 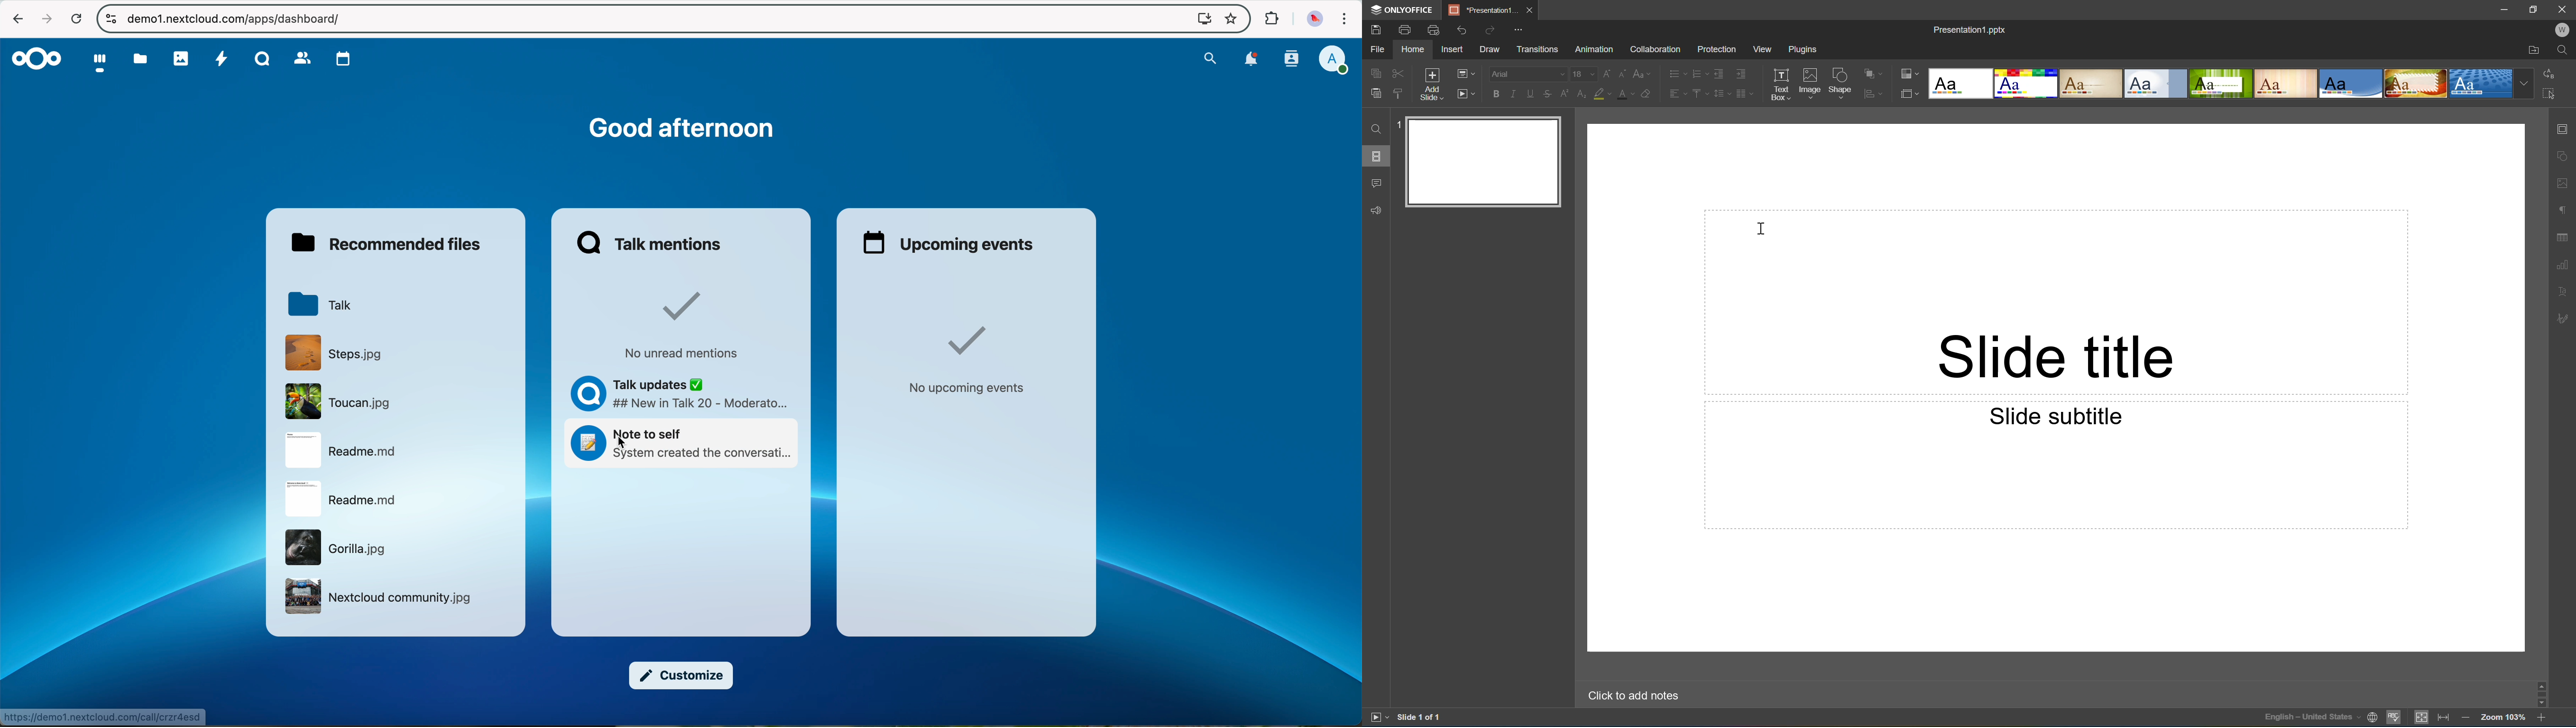 What do you see at coordinates (1623, 73) in the screenshot?
I see `Decrement font size` at bounding box center [1623, 73].